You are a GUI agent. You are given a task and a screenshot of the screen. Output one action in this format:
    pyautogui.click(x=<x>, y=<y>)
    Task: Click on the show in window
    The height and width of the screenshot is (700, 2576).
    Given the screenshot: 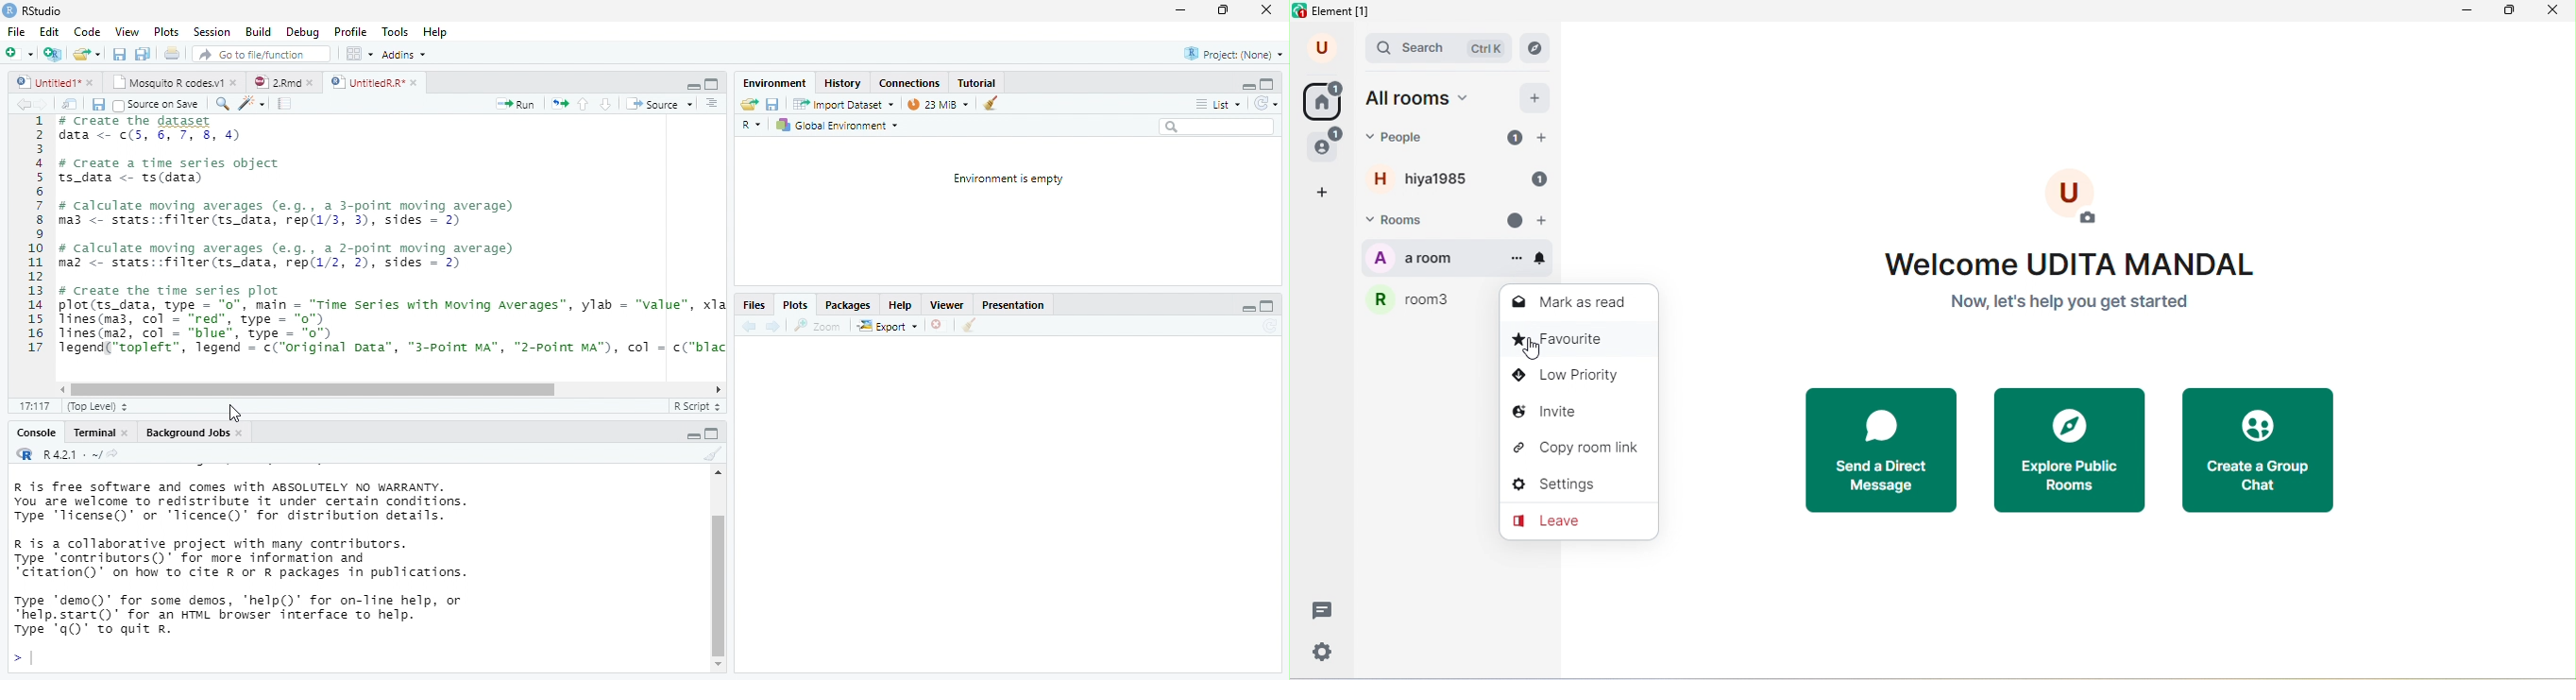 What is the action you would take?
    pyautogui.click(x=71, y=104)
    